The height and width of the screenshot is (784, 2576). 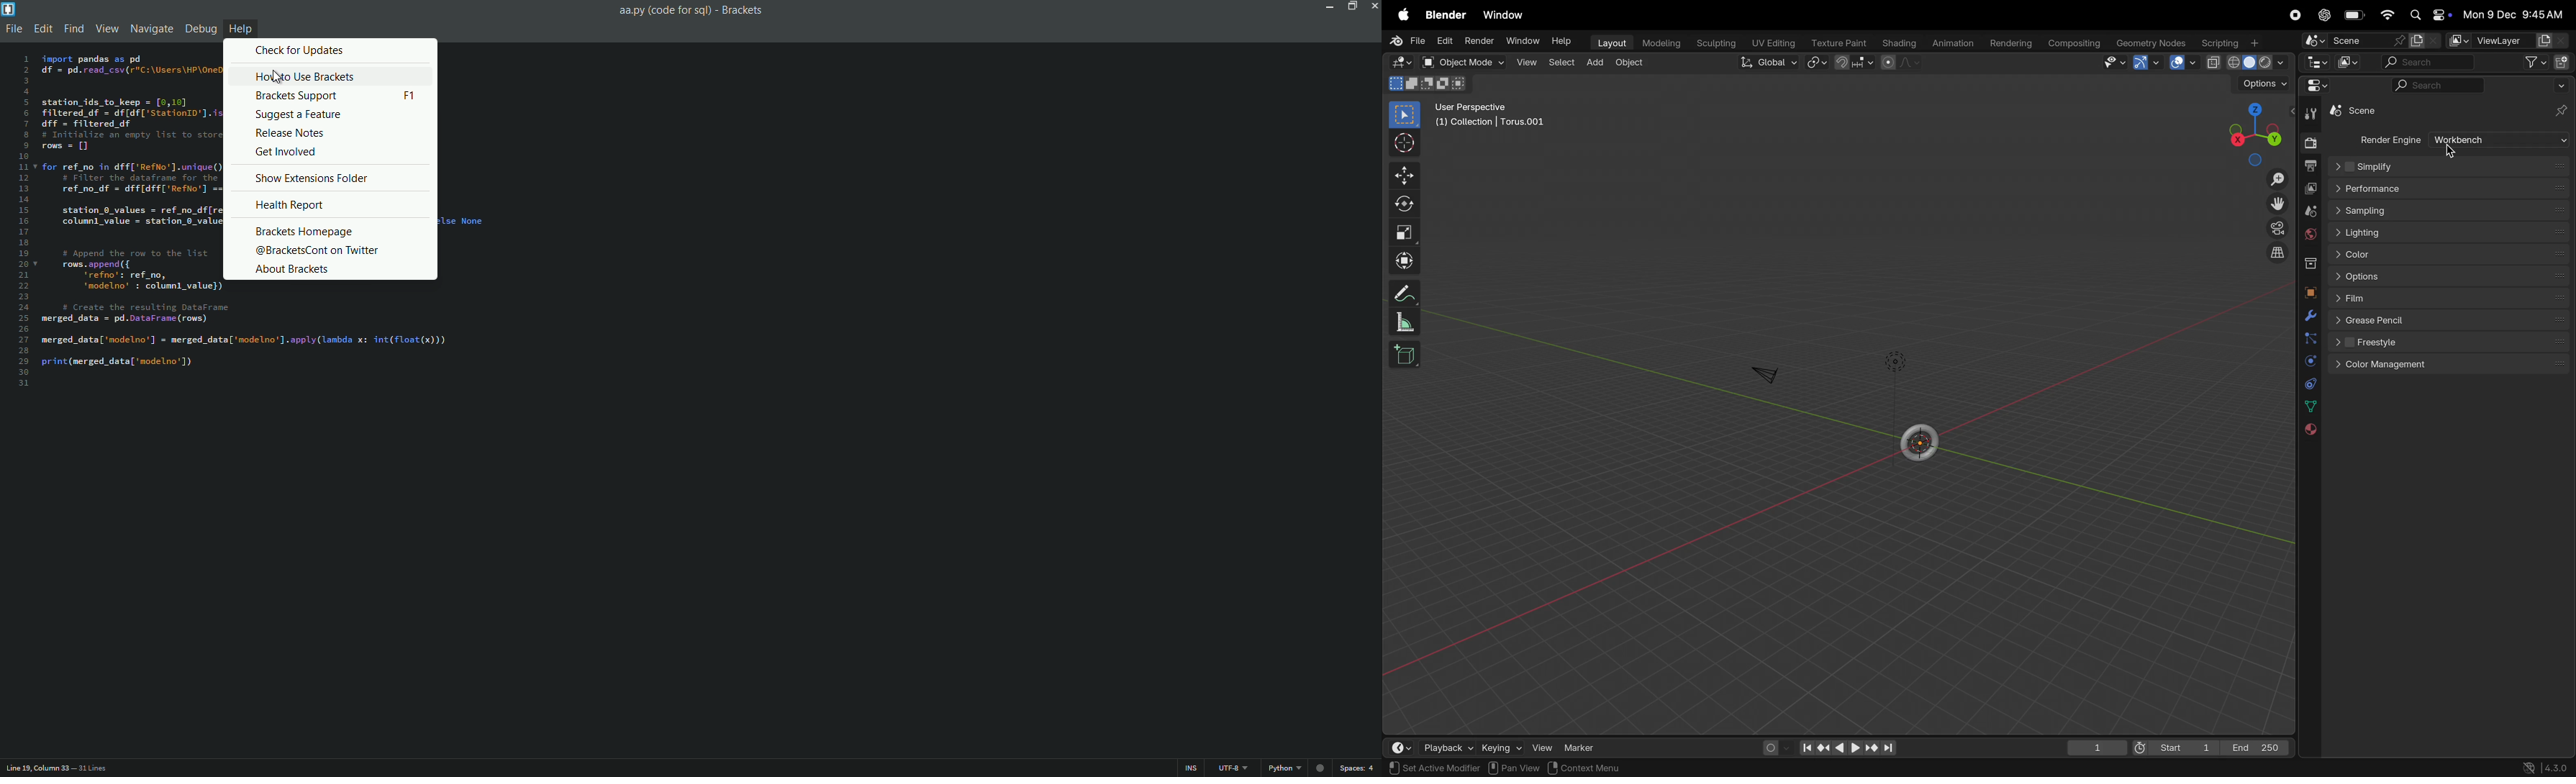 I want to click on Toggle view, so click(x=2276, y=202).